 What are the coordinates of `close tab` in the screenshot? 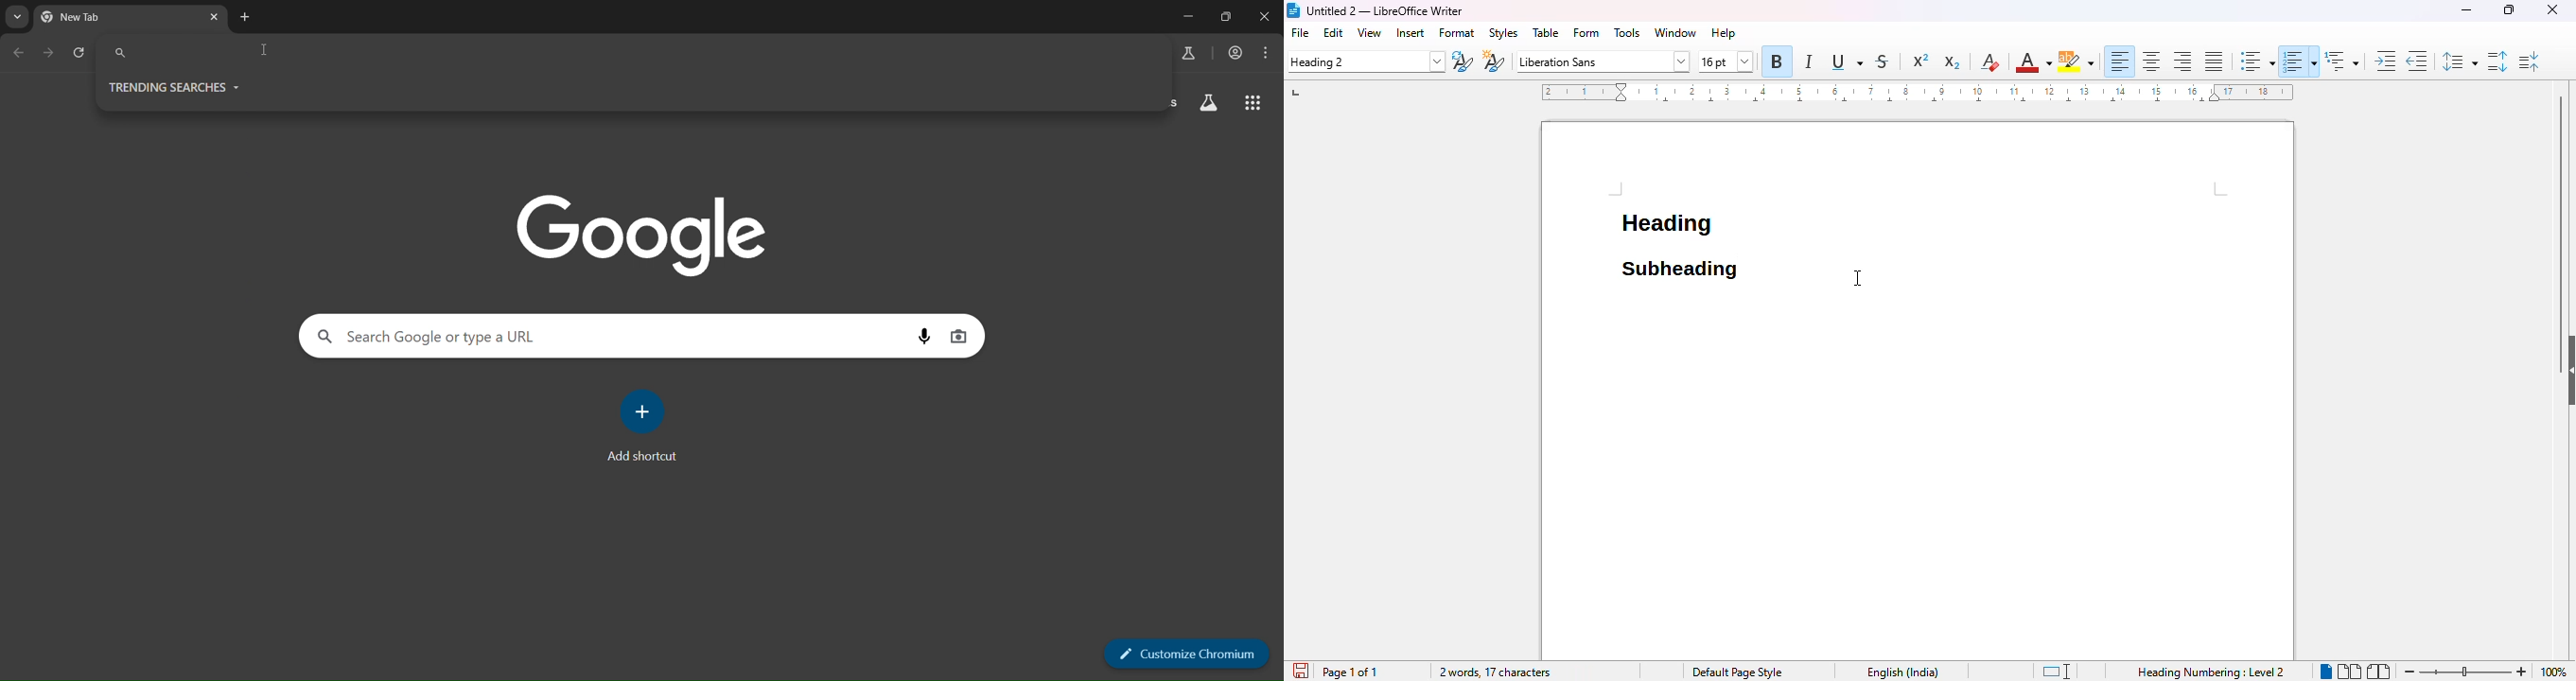 It's located at (214, 17).